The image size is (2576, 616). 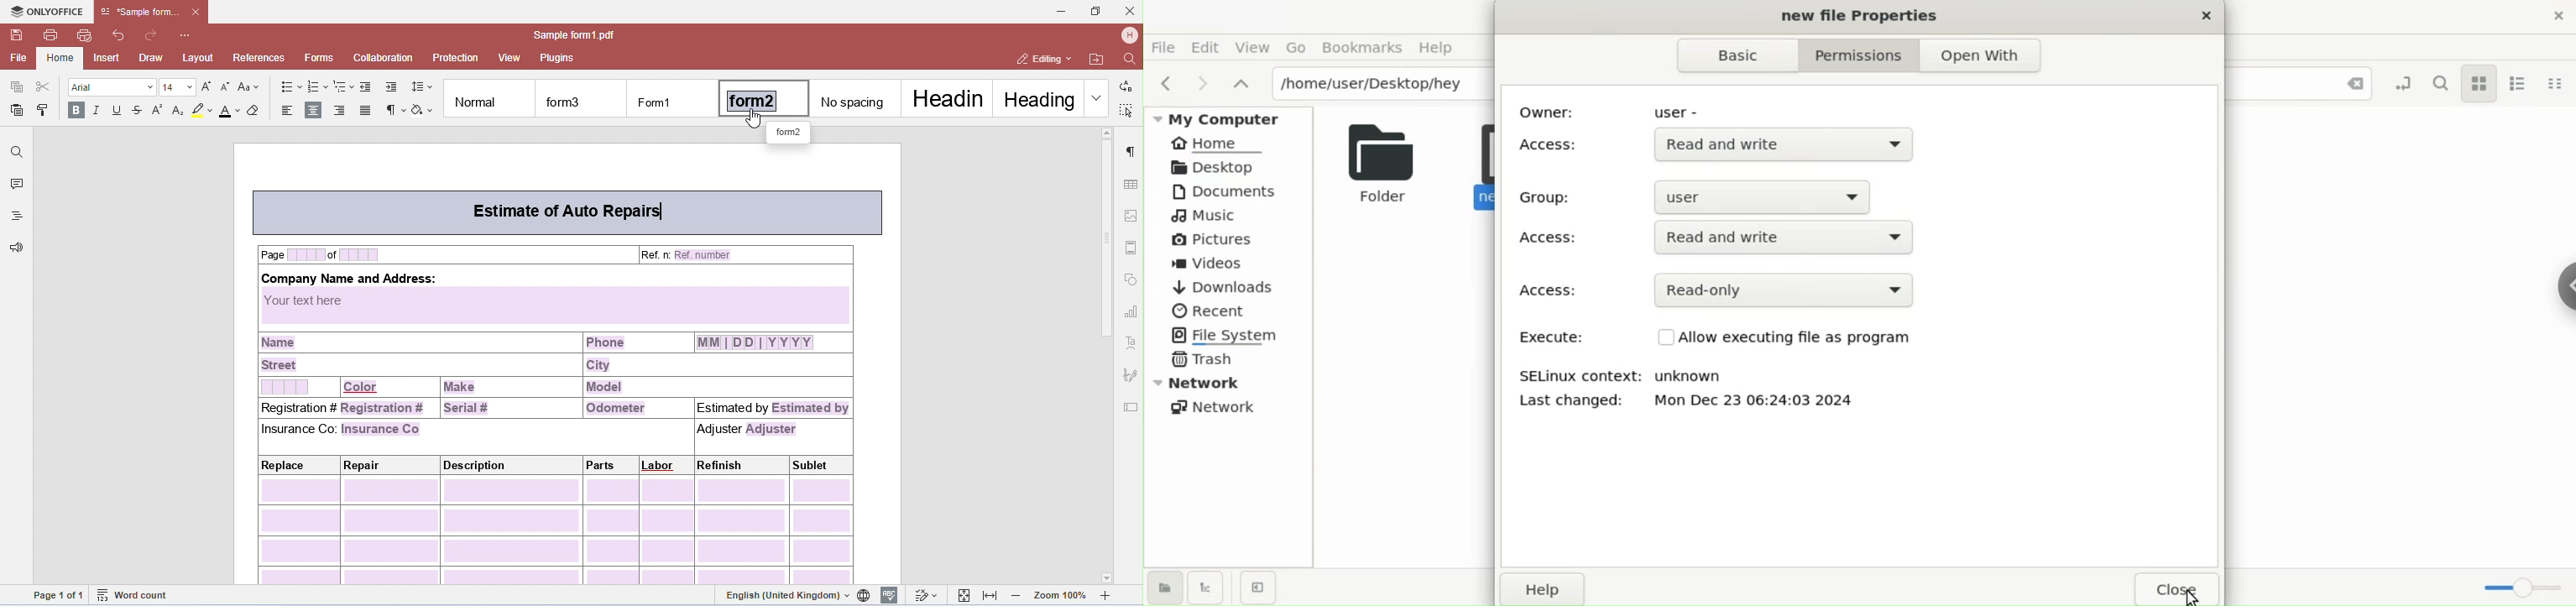 What do you see at coordinates (1208, 309) in the screenshot?
I see `Recent` at bounding box center [1208, 309].